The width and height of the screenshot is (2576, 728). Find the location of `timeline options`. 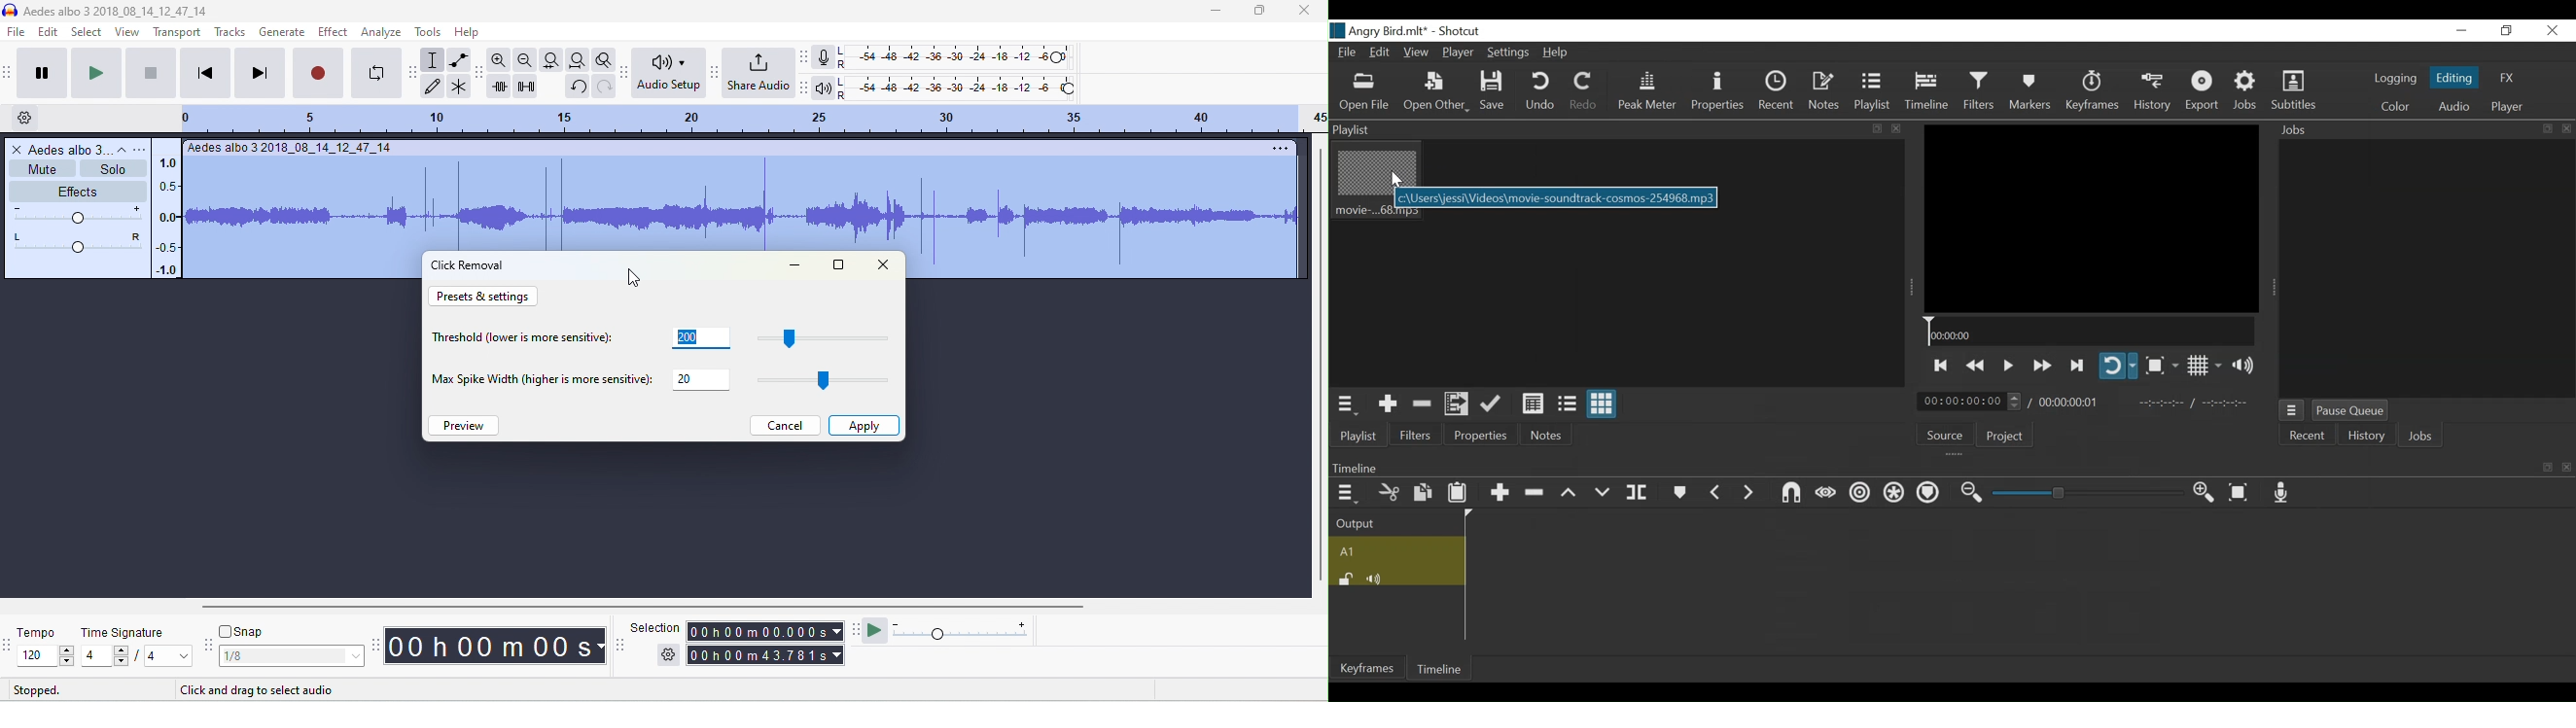

timeline options is located at coordinates (24, 117).